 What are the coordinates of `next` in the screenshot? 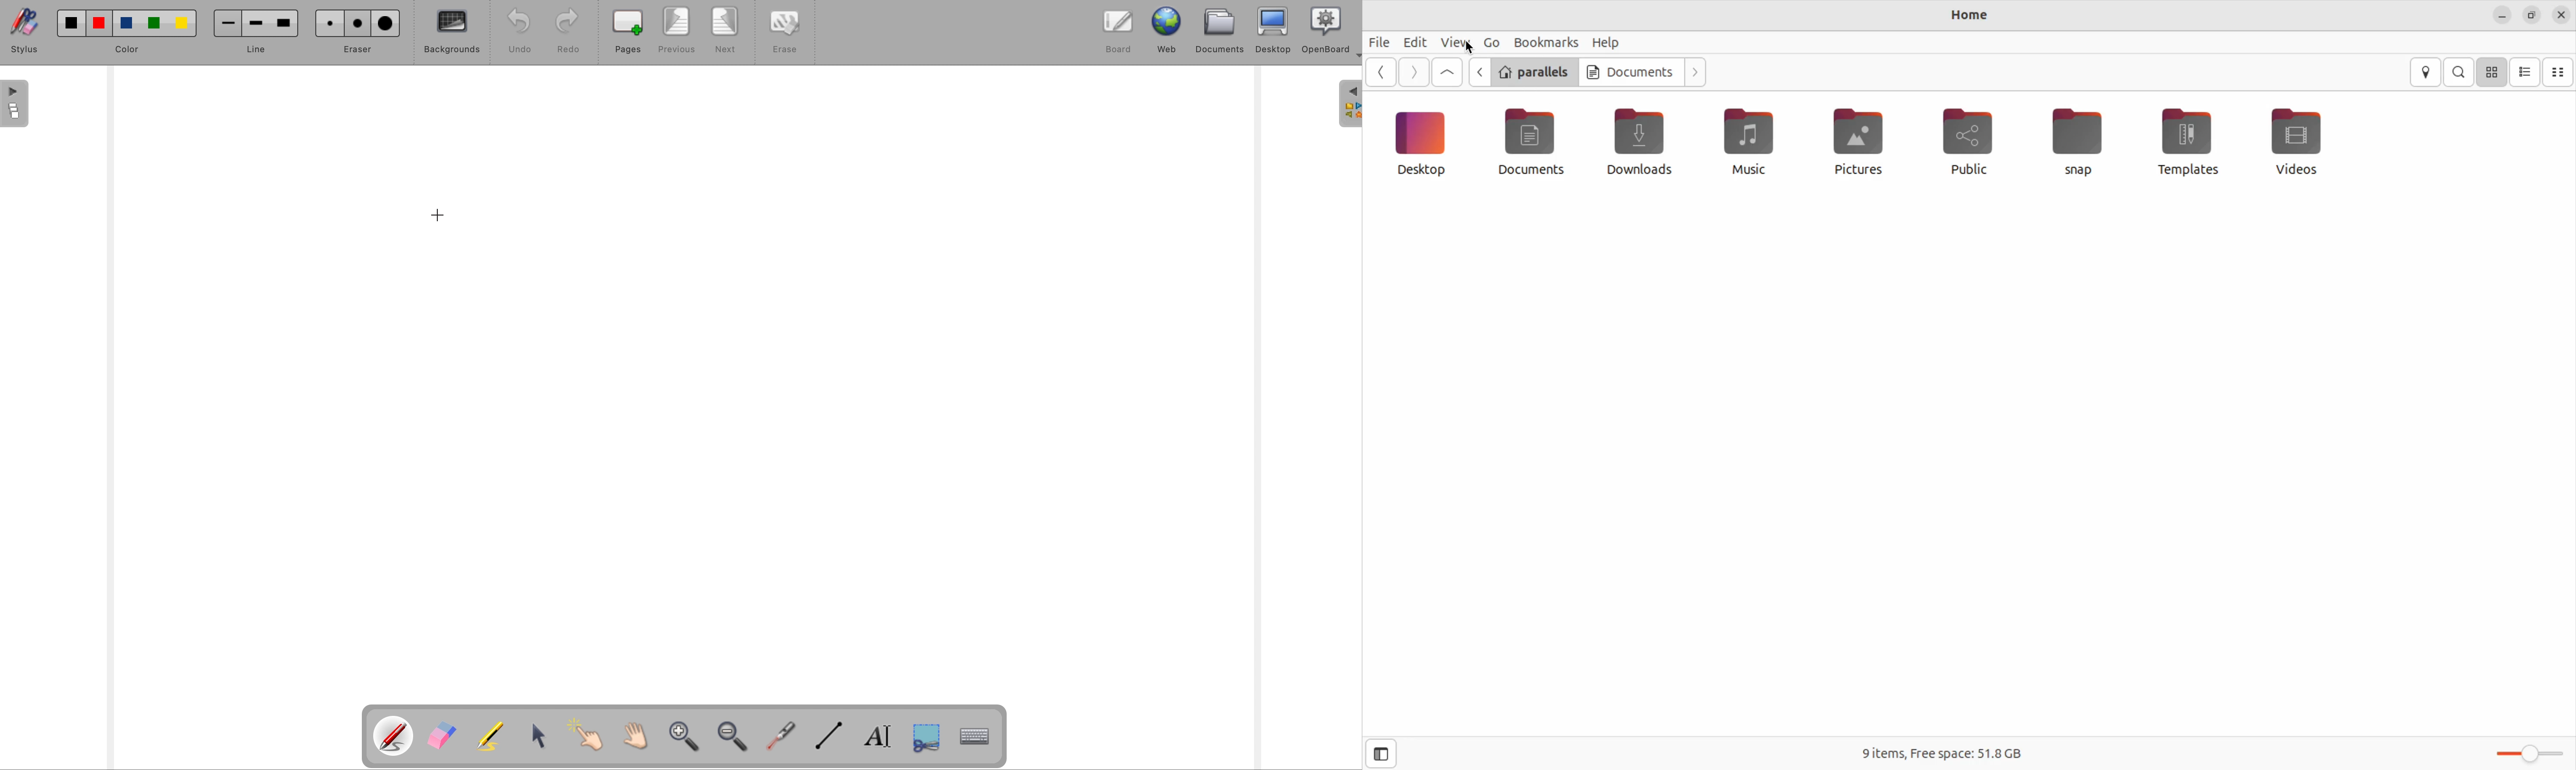 It's located at (1412, 73).